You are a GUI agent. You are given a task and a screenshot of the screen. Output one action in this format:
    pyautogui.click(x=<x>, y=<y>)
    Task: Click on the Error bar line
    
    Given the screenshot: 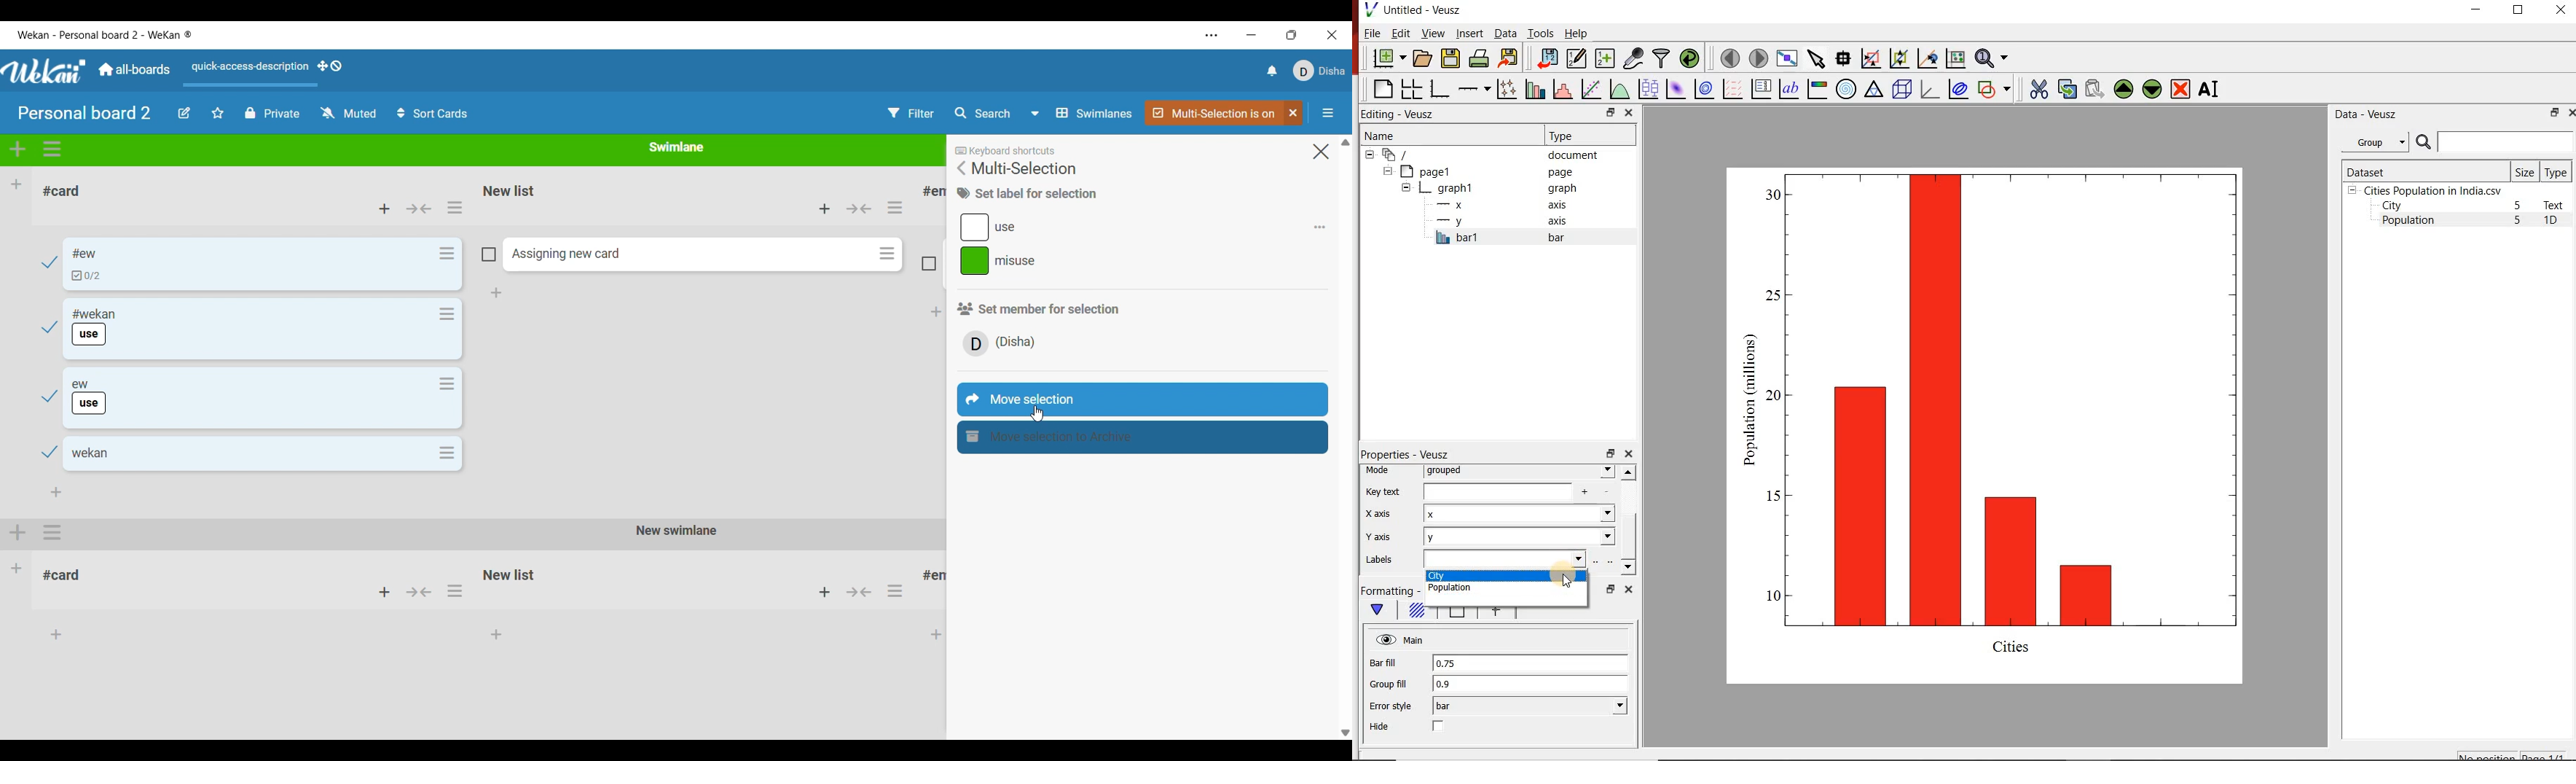 What is the action you would take?
    pyautogui.click(x=1493, y=614)
    